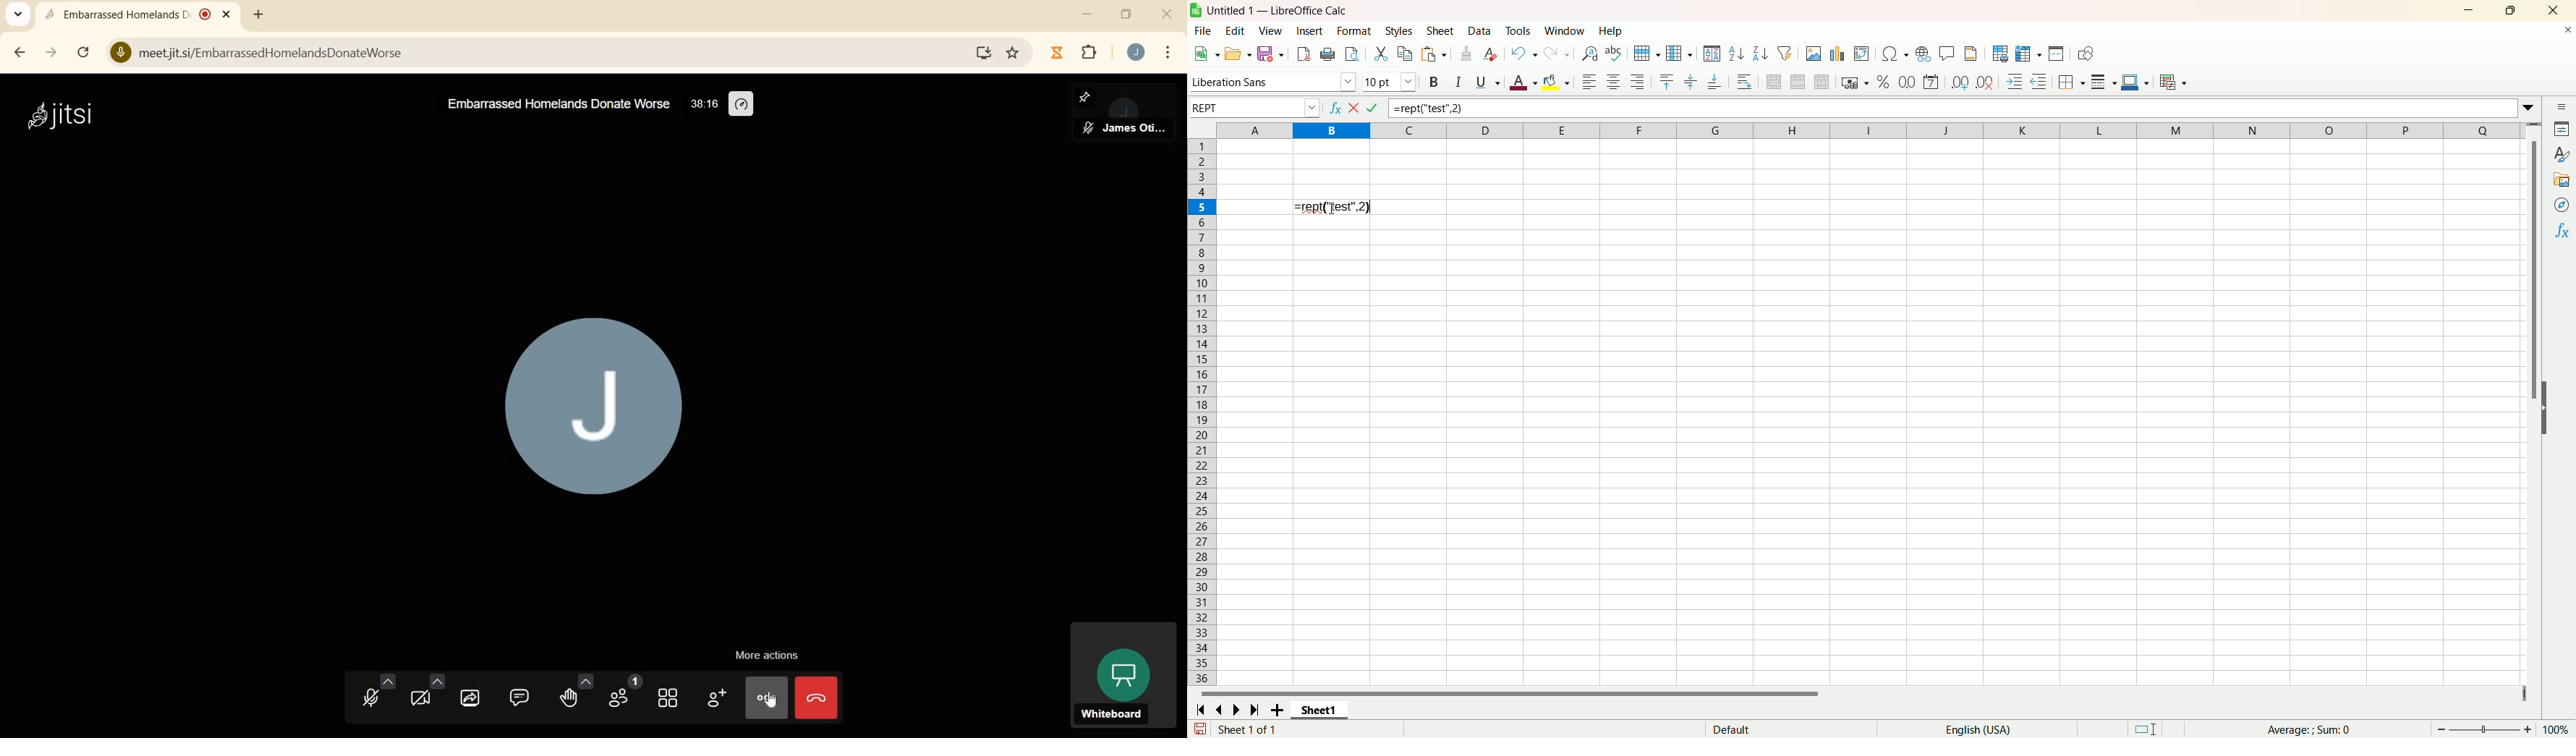  Describe the element at coordinates (1563, 31) in the screenshot. I see `window` at that location.